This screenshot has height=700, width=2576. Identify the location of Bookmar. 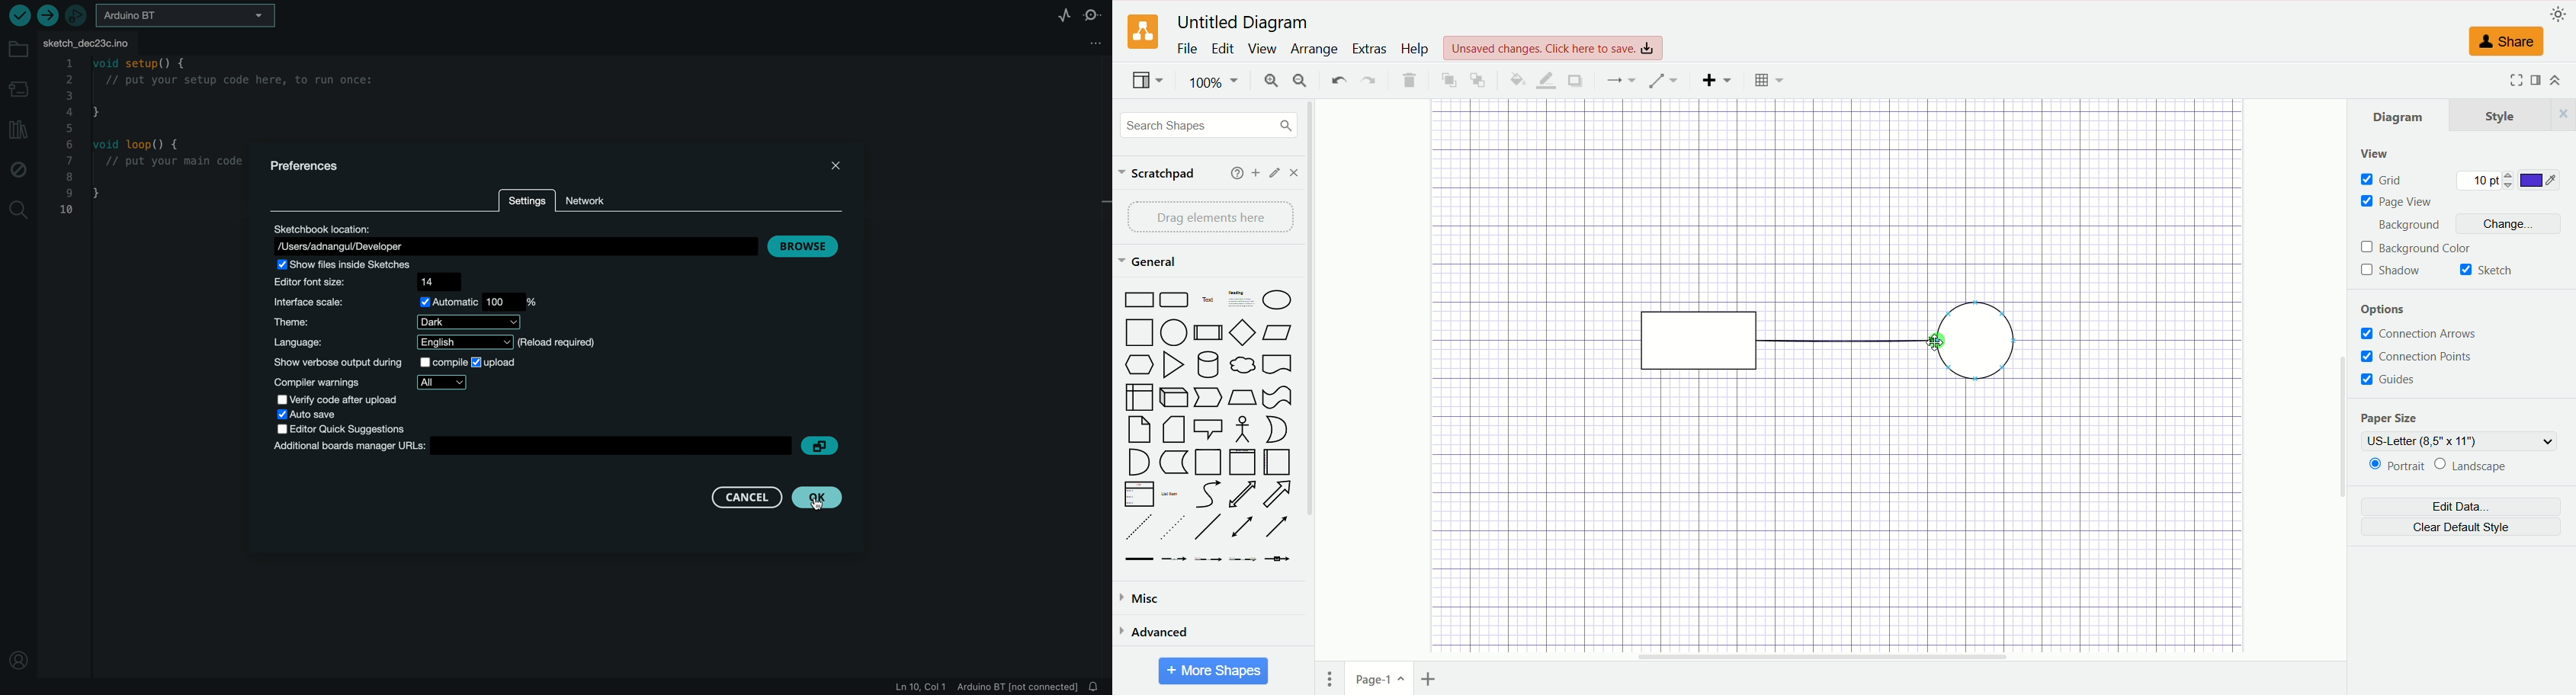
(1278, 367).